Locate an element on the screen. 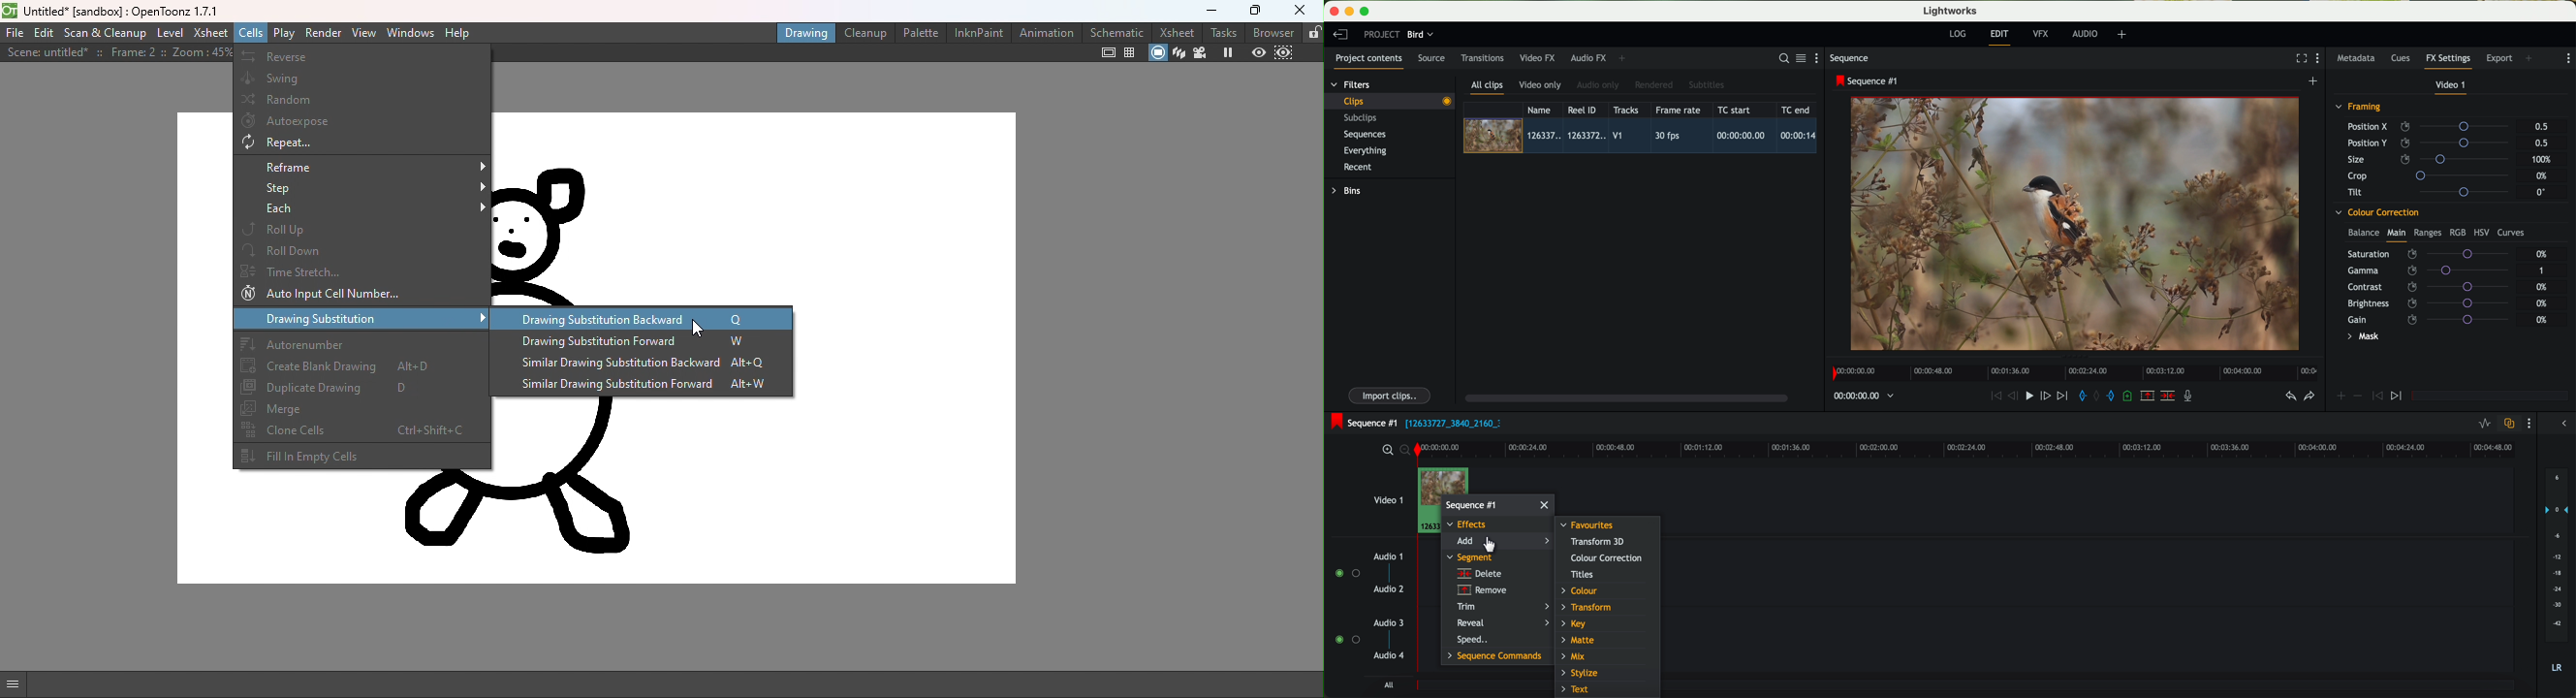  text is located at coordinates (1575, 689).